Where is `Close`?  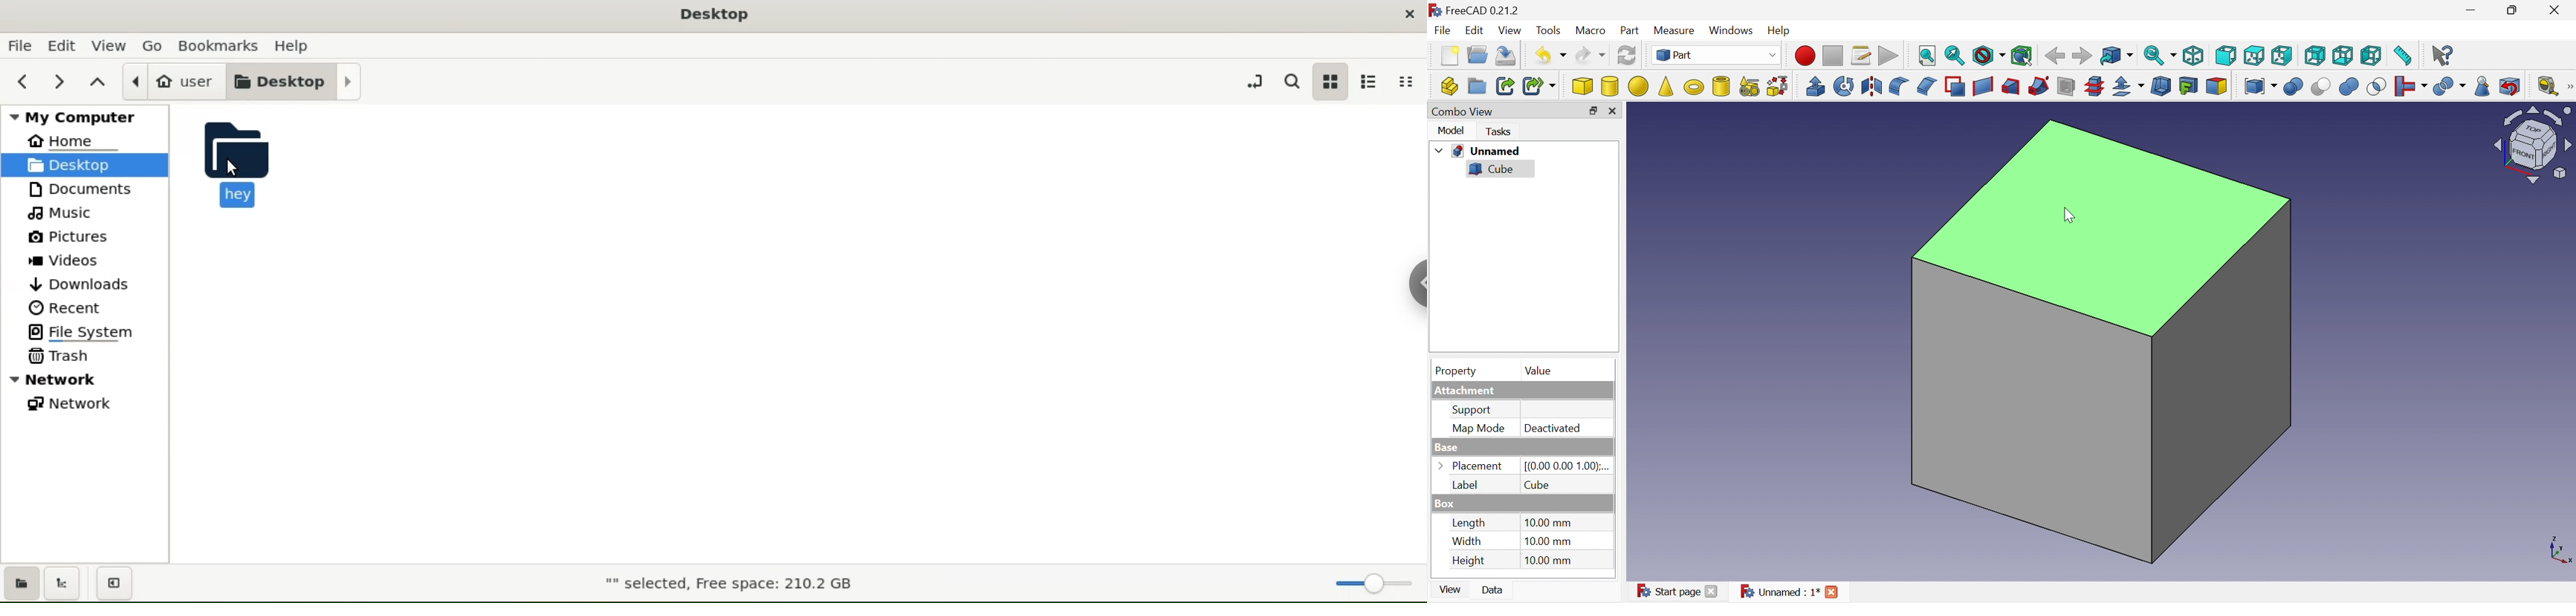 Close is located at coordinates (1832, 592).